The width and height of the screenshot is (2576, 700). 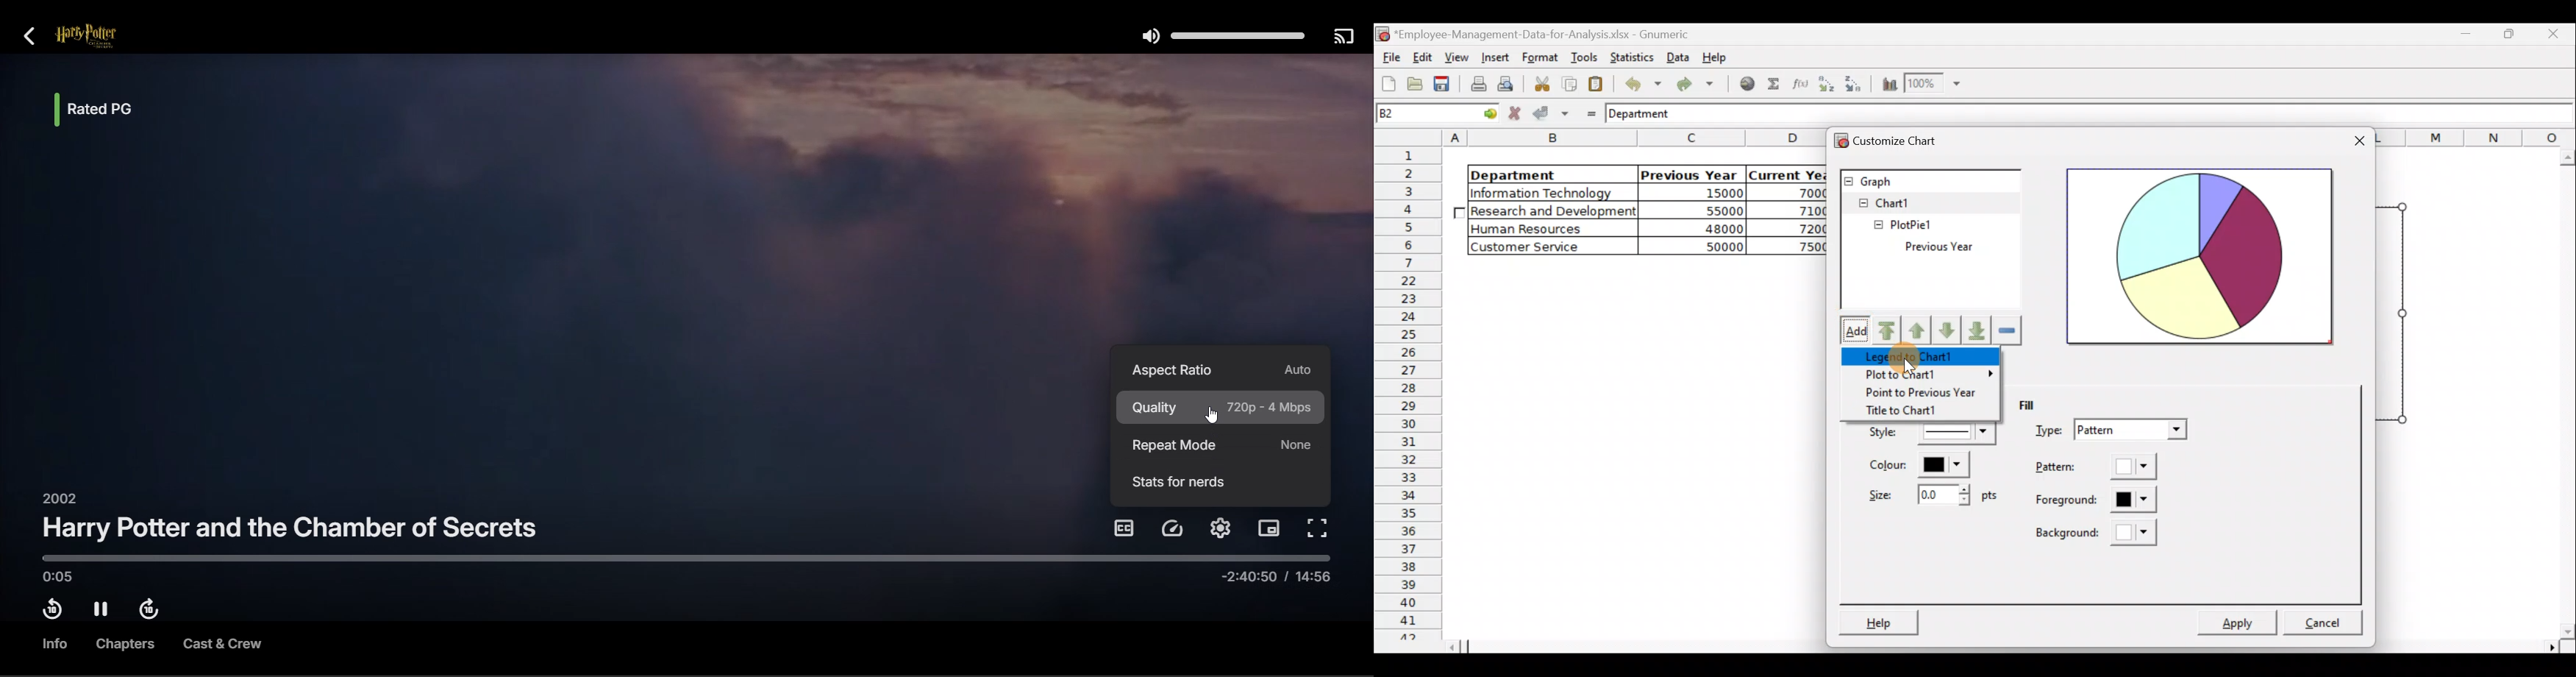 What do you see at coordinates (1855, 84) in the screenshot?
I see `Sort in descending order` at bounding box center [1855, 84].